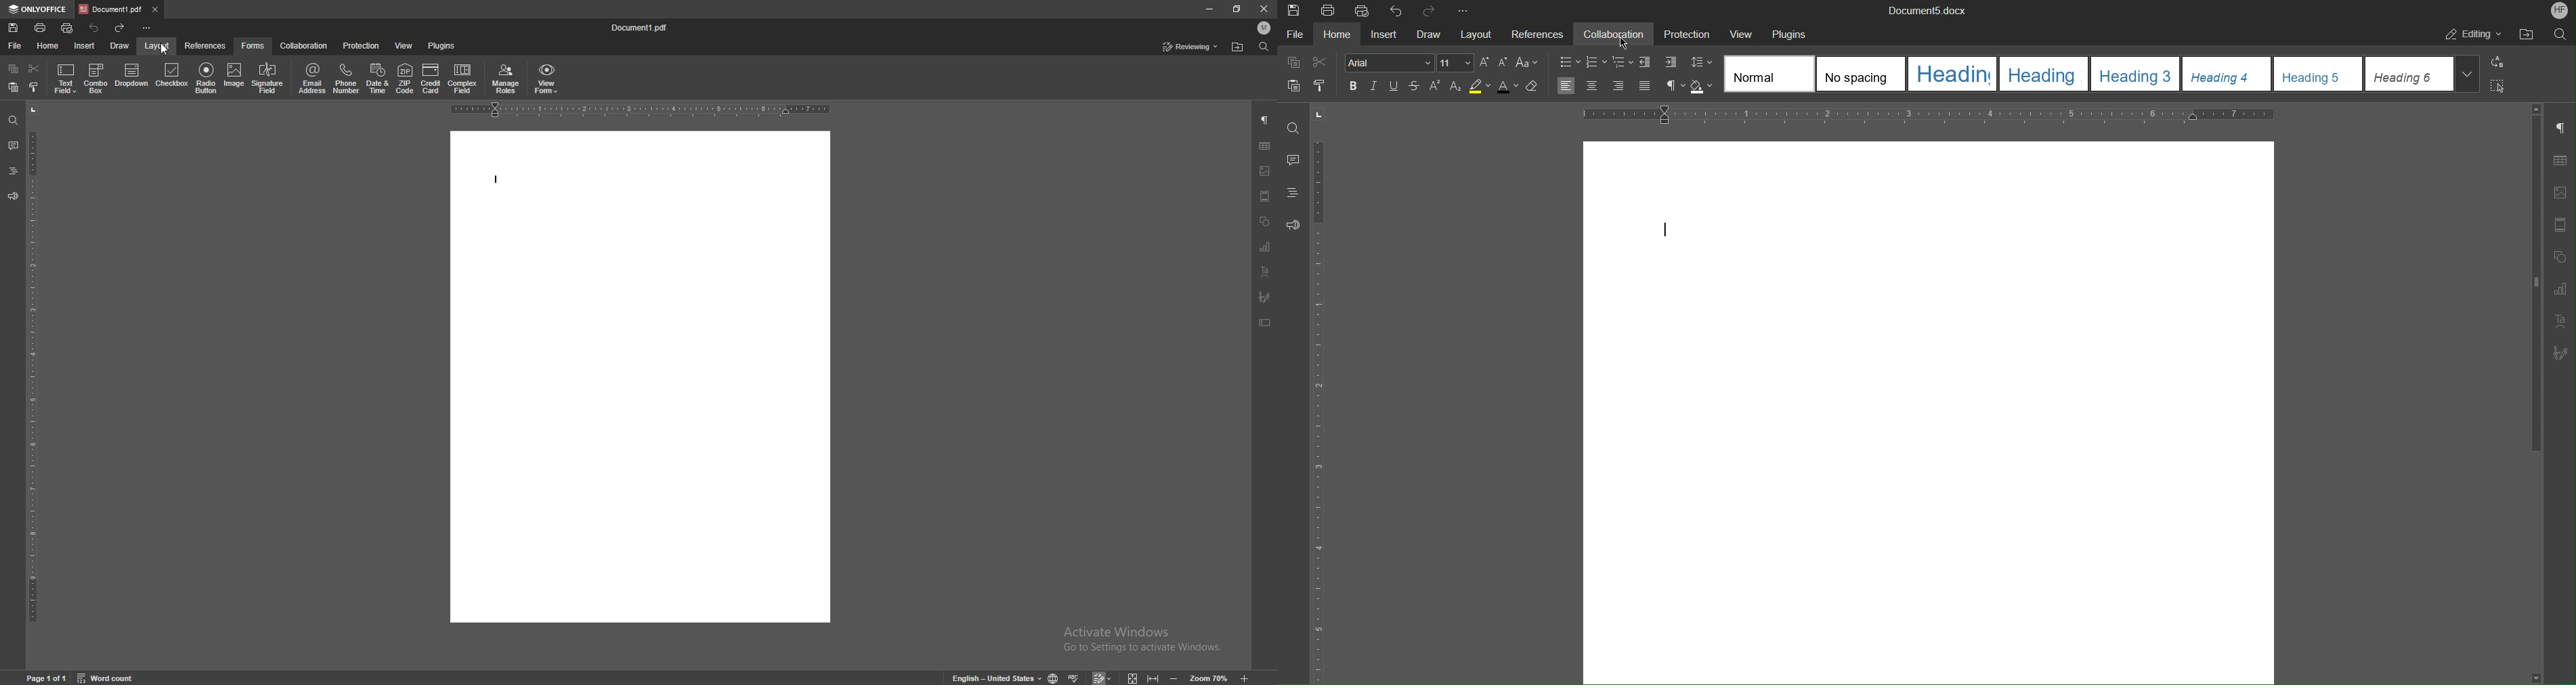  What do you see at coordinates (1452, 64) in the screenshot?
I see `Font Size` at bounding box center [1452, 64].